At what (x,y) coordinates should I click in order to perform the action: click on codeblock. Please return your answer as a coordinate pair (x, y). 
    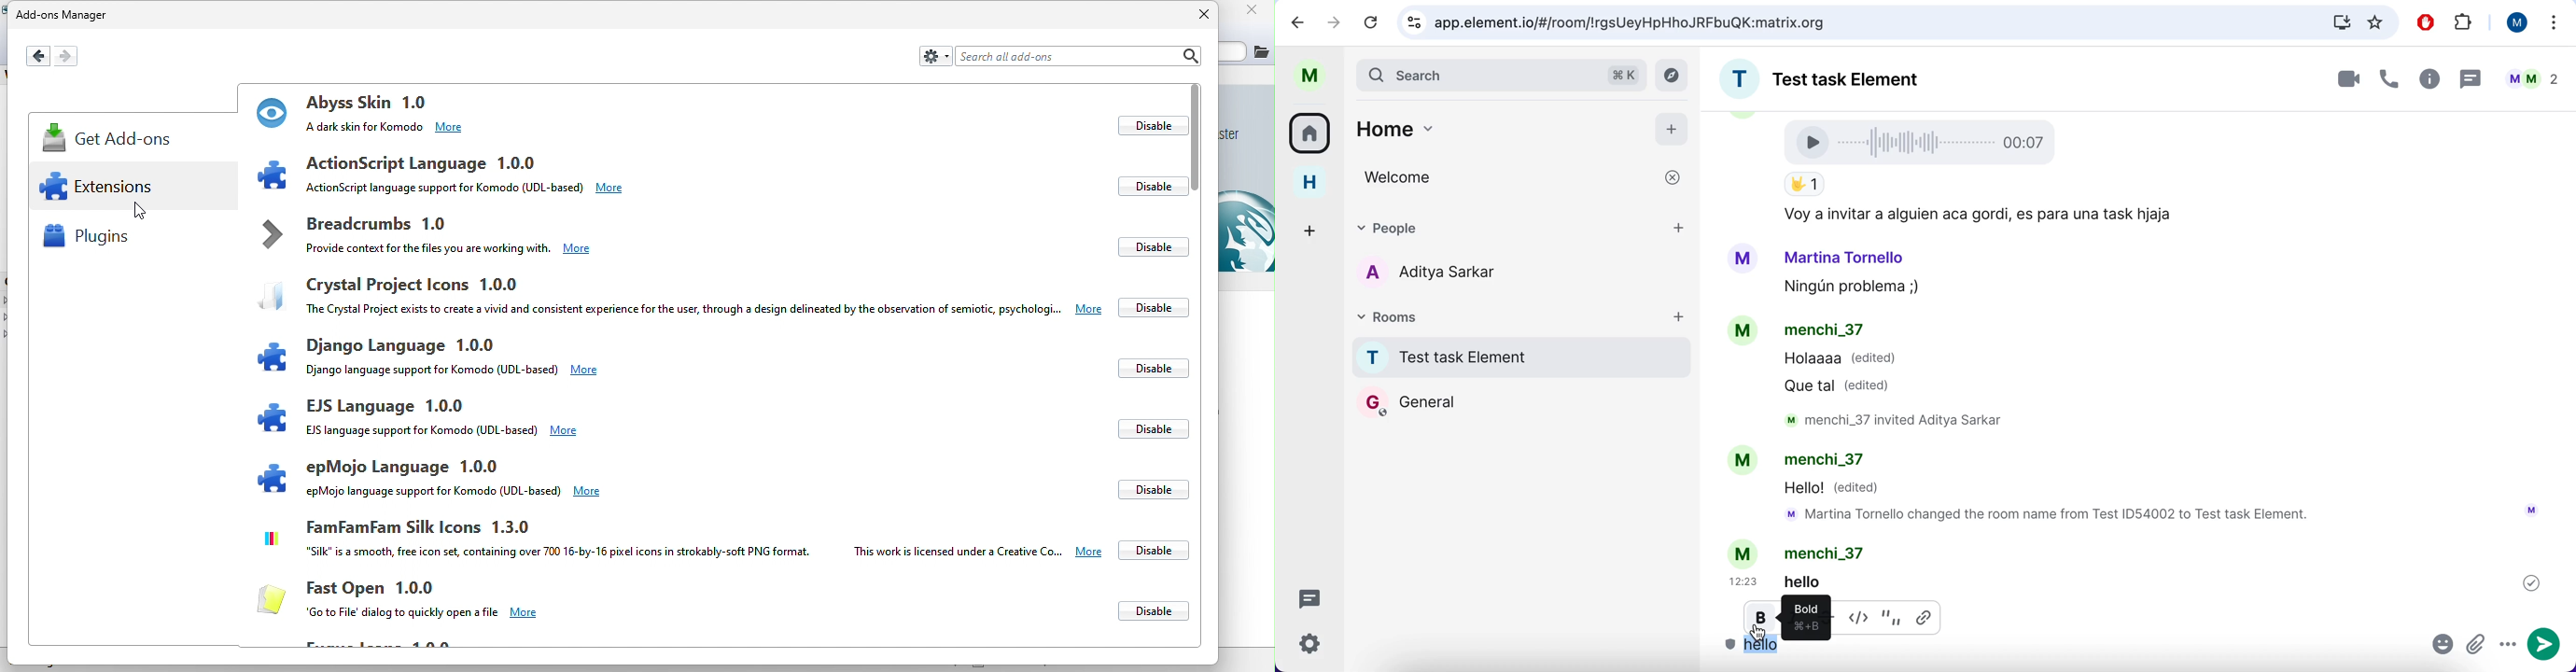
    Looking at the image, I should click on (1862, 616).